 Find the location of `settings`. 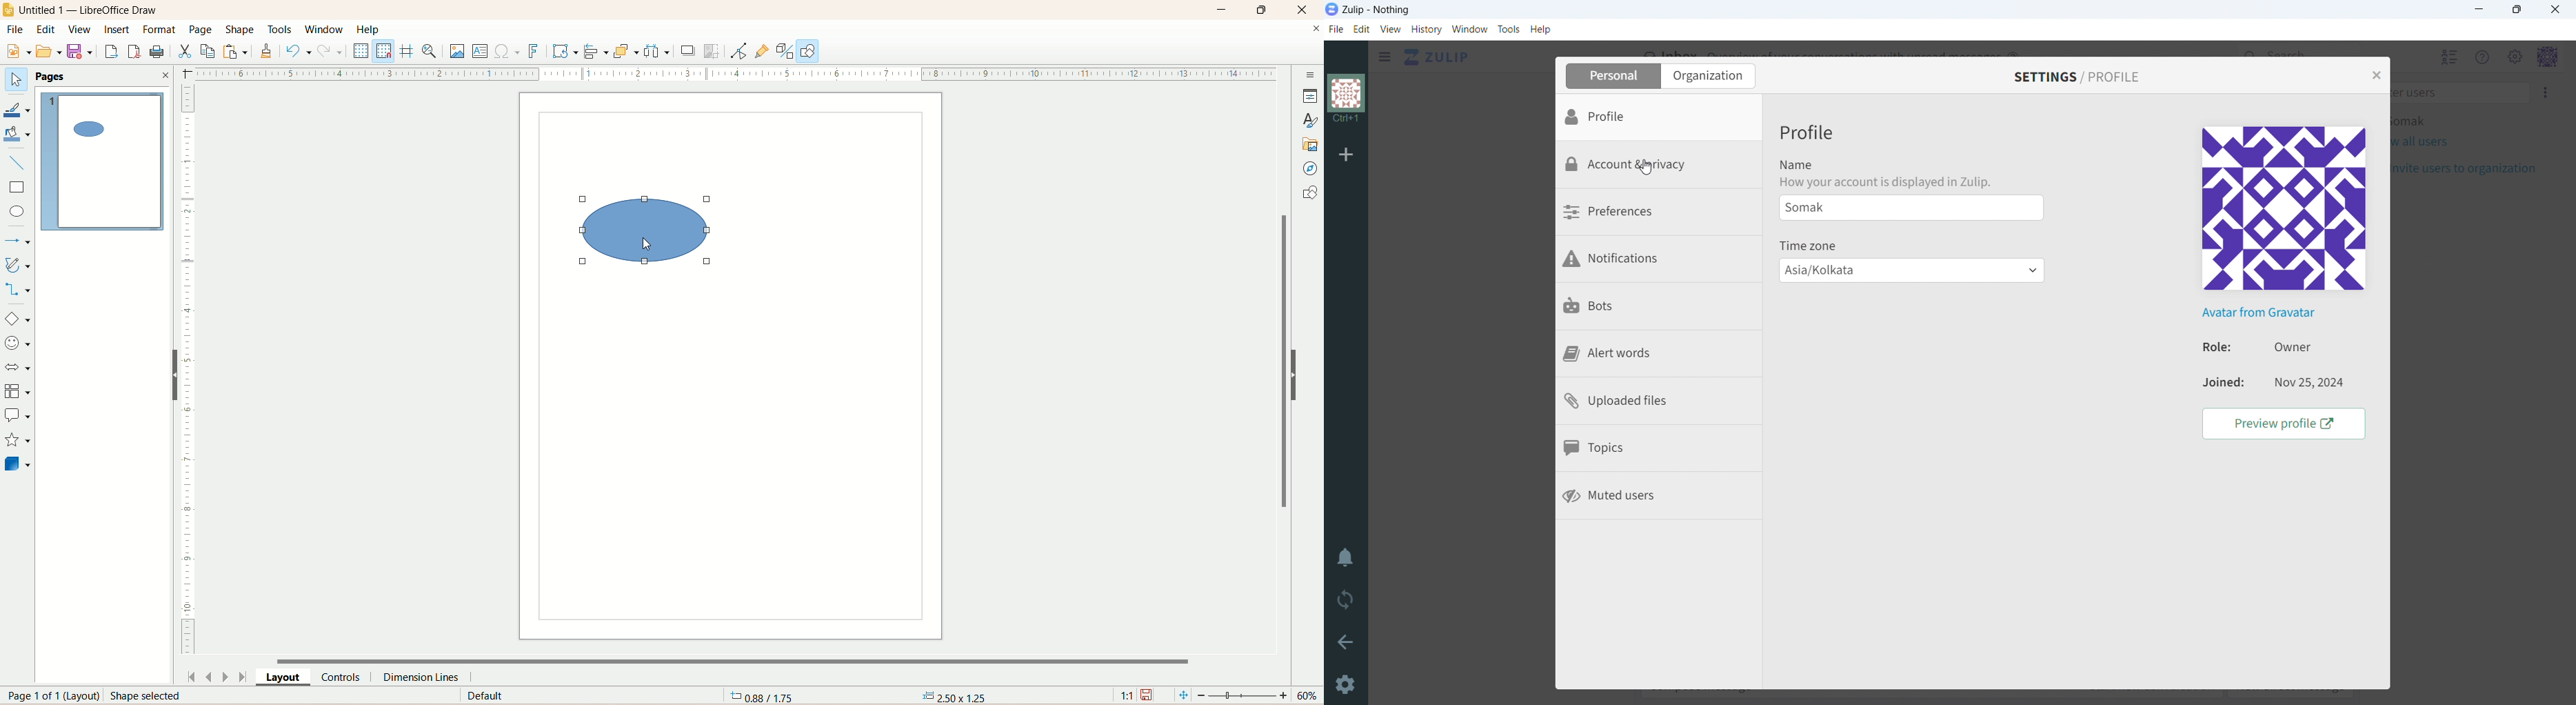

settings is located at coordinates (1347, 686).